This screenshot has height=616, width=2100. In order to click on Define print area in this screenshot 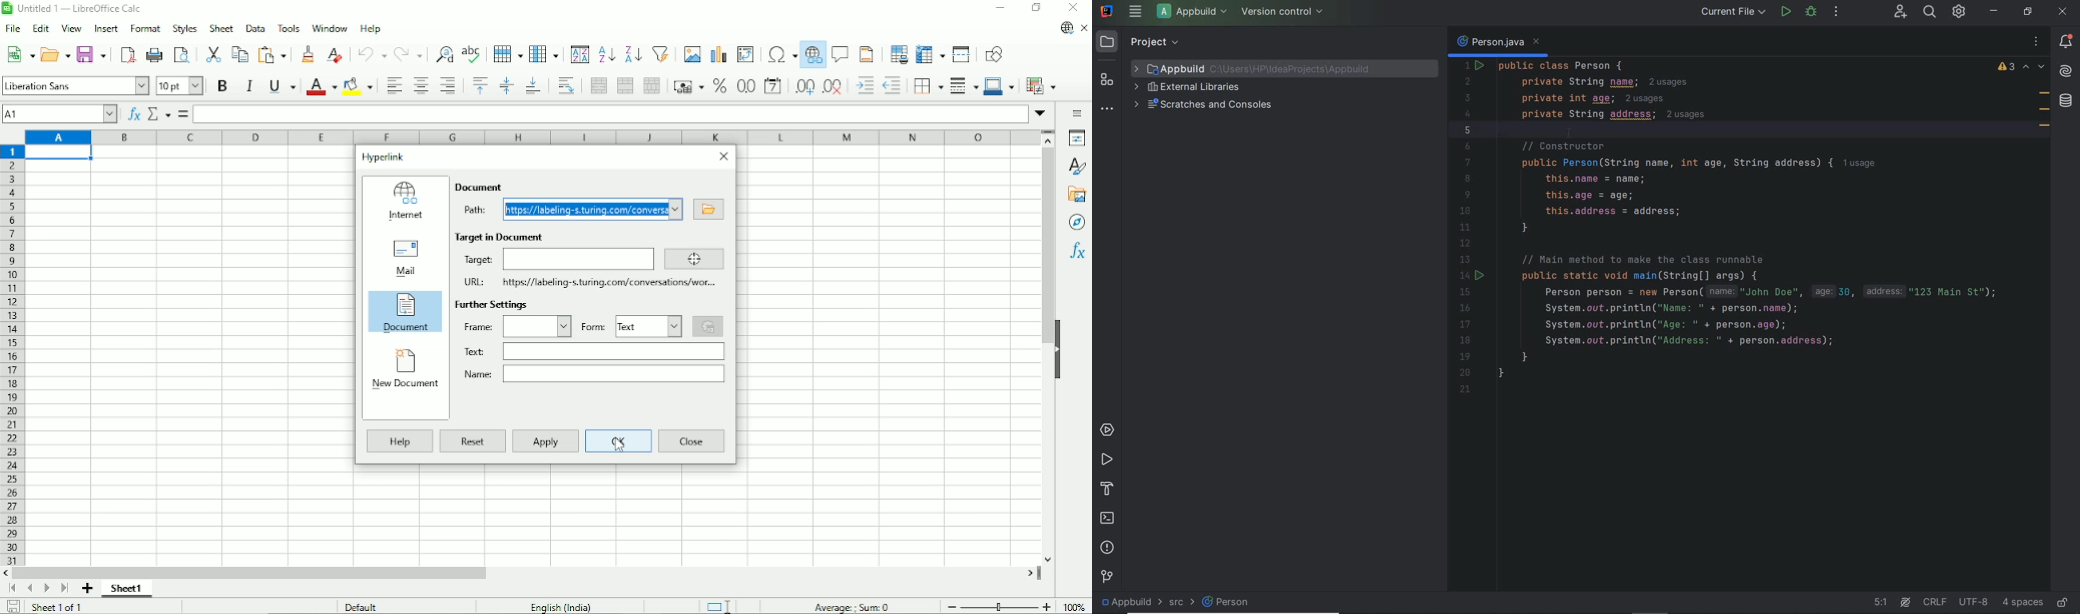, I will do `click(898, 53)`.